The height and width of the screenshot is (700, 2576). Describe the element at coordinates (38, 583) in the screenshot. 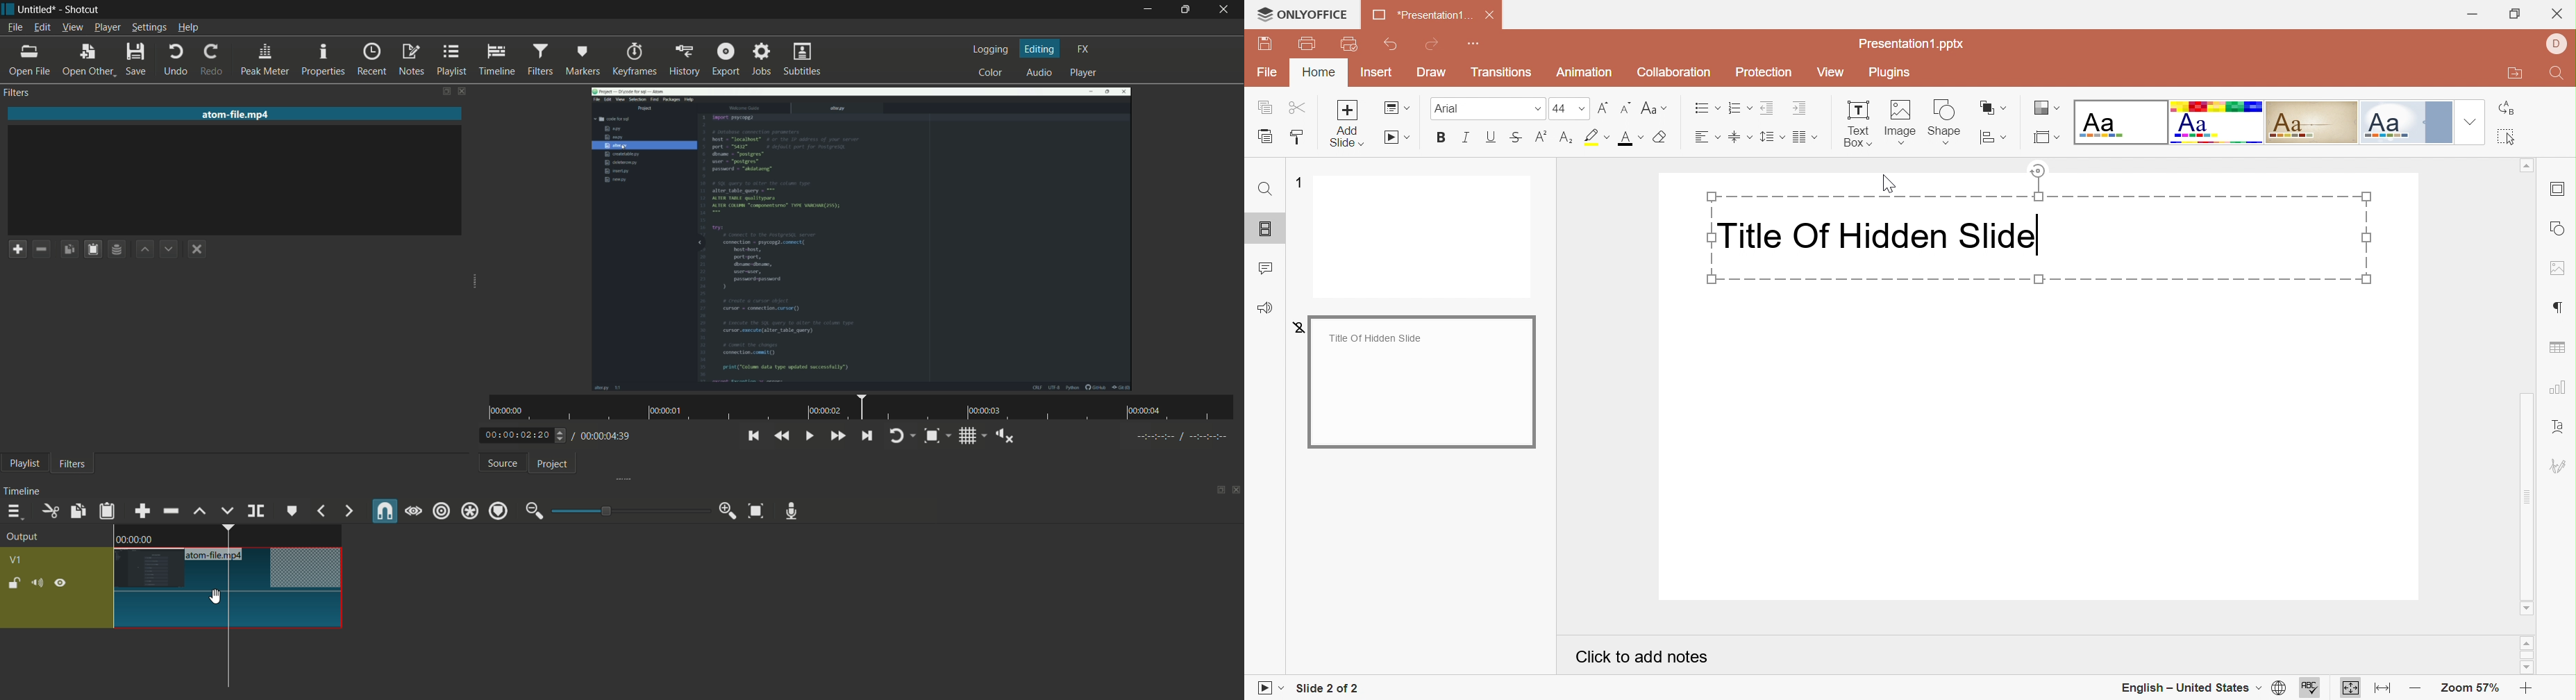

I see `mute` at that location.